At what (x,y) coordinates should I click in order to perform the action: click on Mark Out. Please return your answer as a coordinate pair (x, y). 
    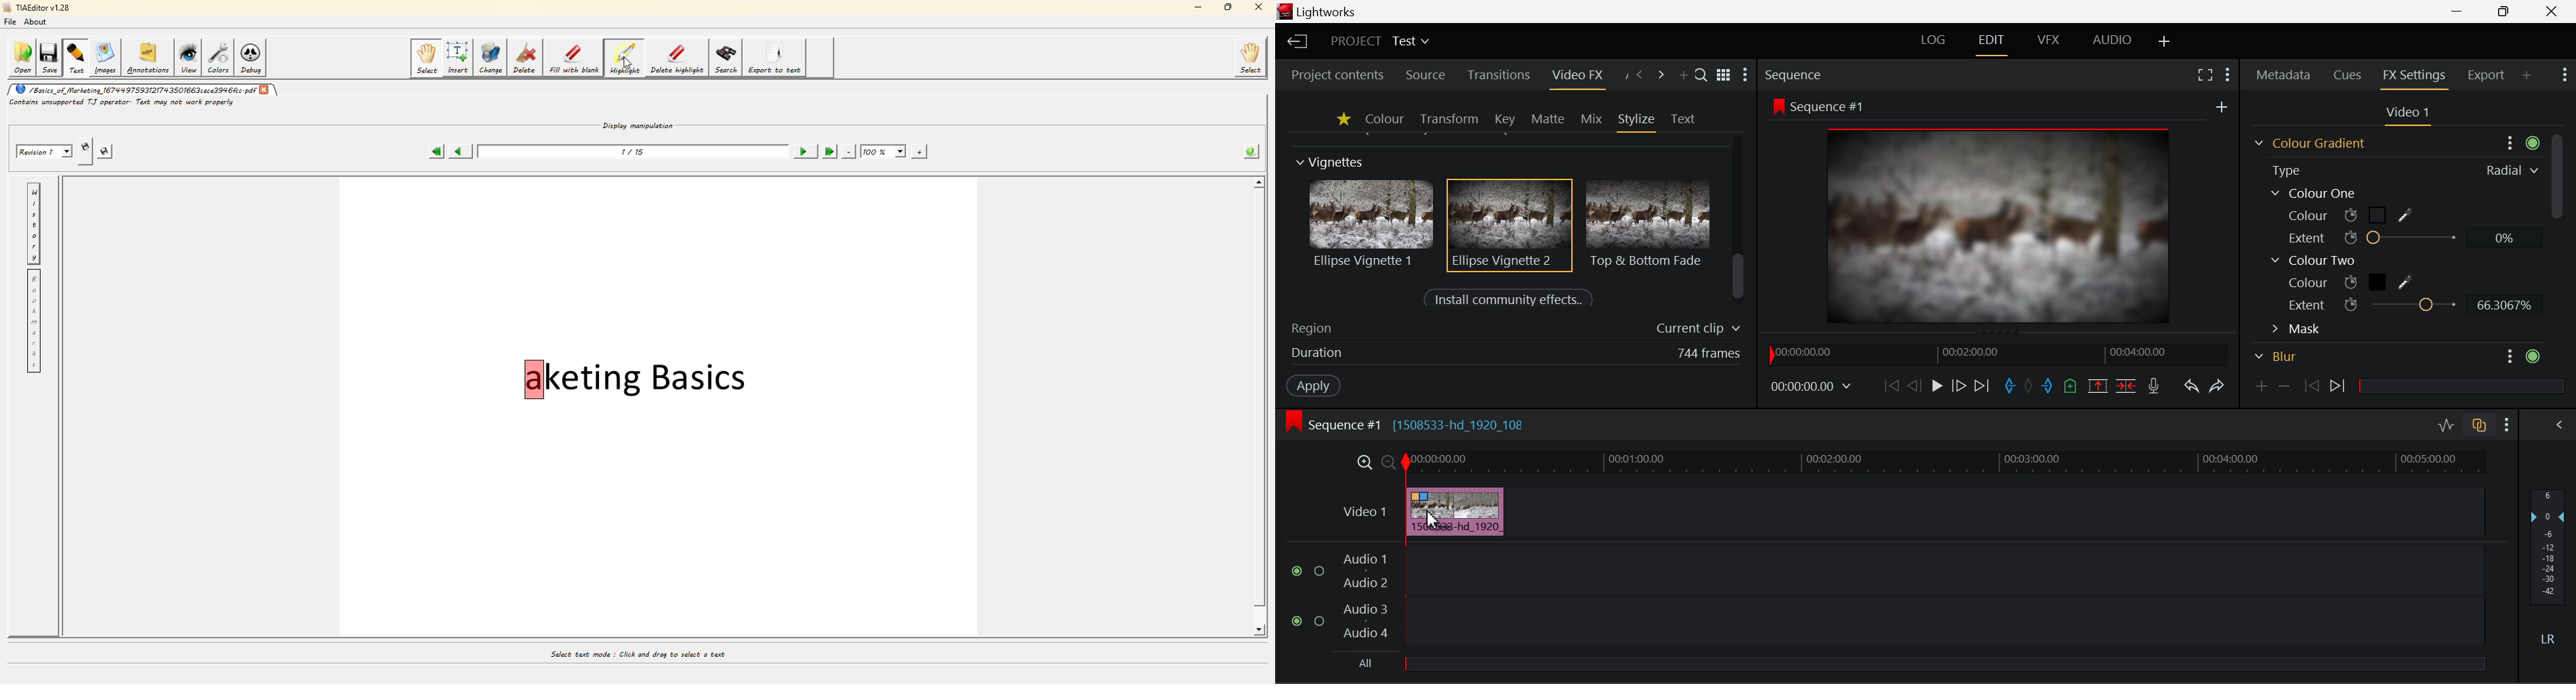
    Looking at the image, I should click on (2048, 383).